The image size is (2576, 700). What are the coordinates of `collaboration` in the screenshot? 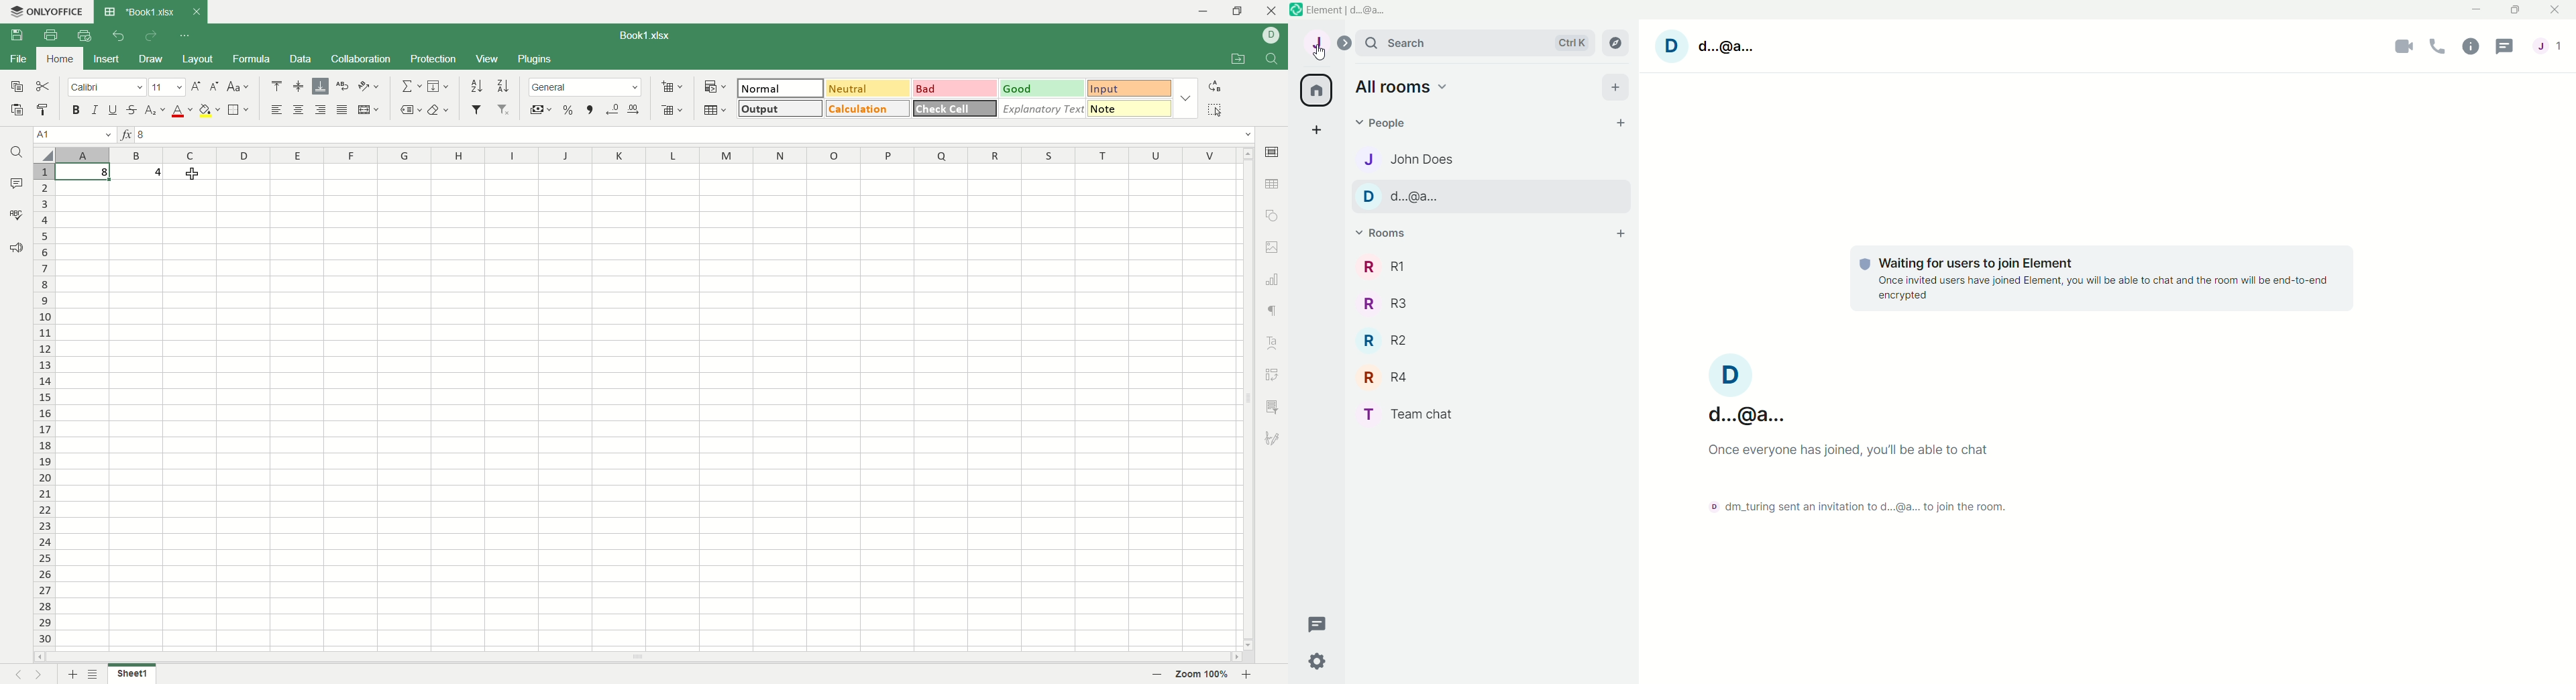 It's located at (362, 59).